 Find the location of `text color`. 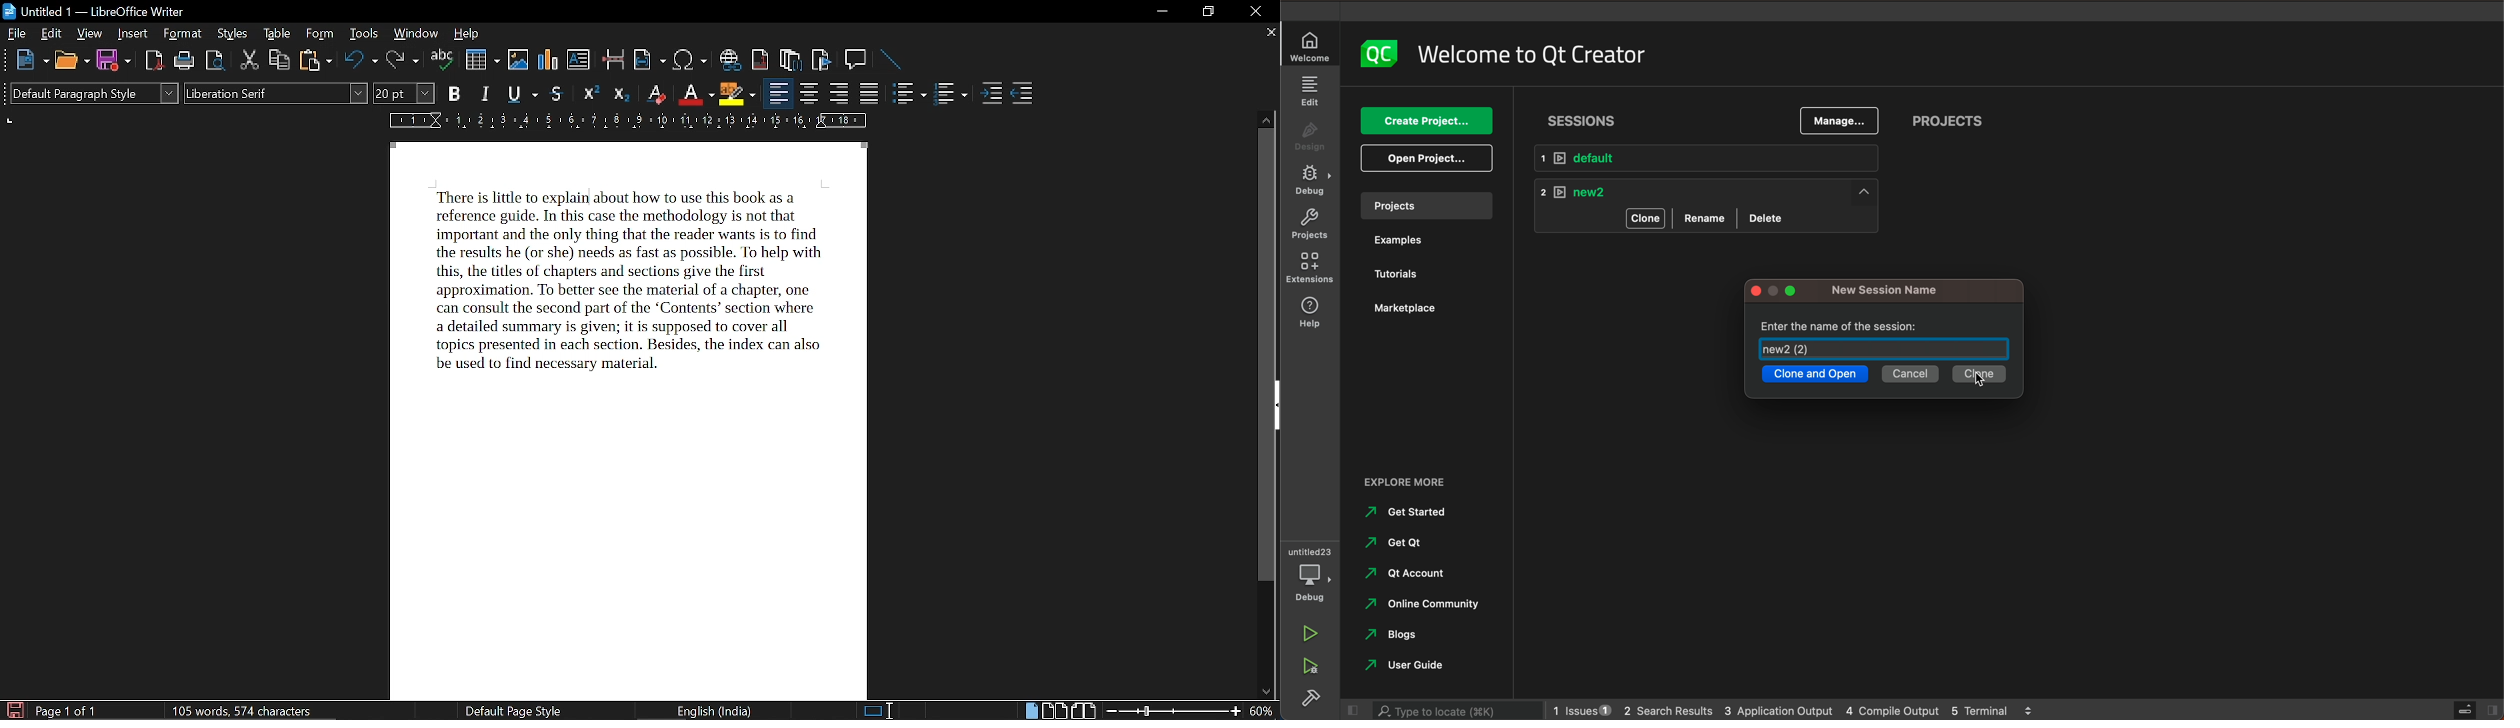

text color is located at coordinates (696, 95).